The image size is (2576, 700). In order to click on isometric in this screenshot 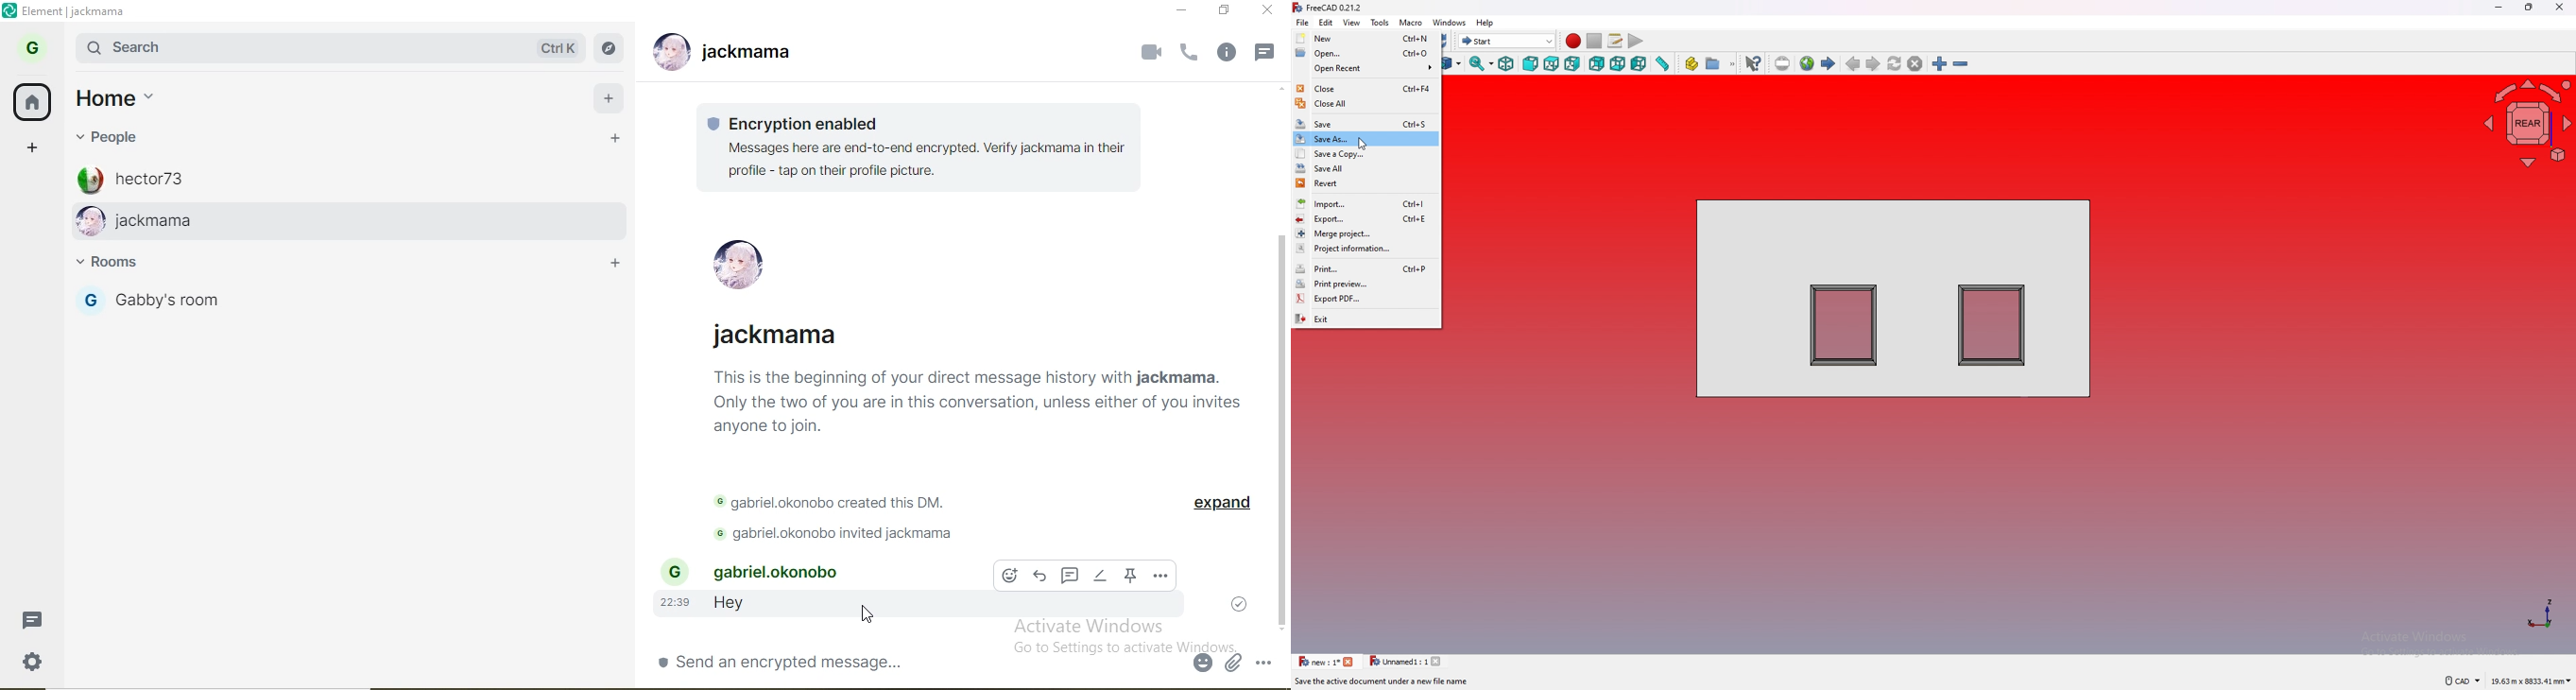, I will do `click(1508, 64)`.